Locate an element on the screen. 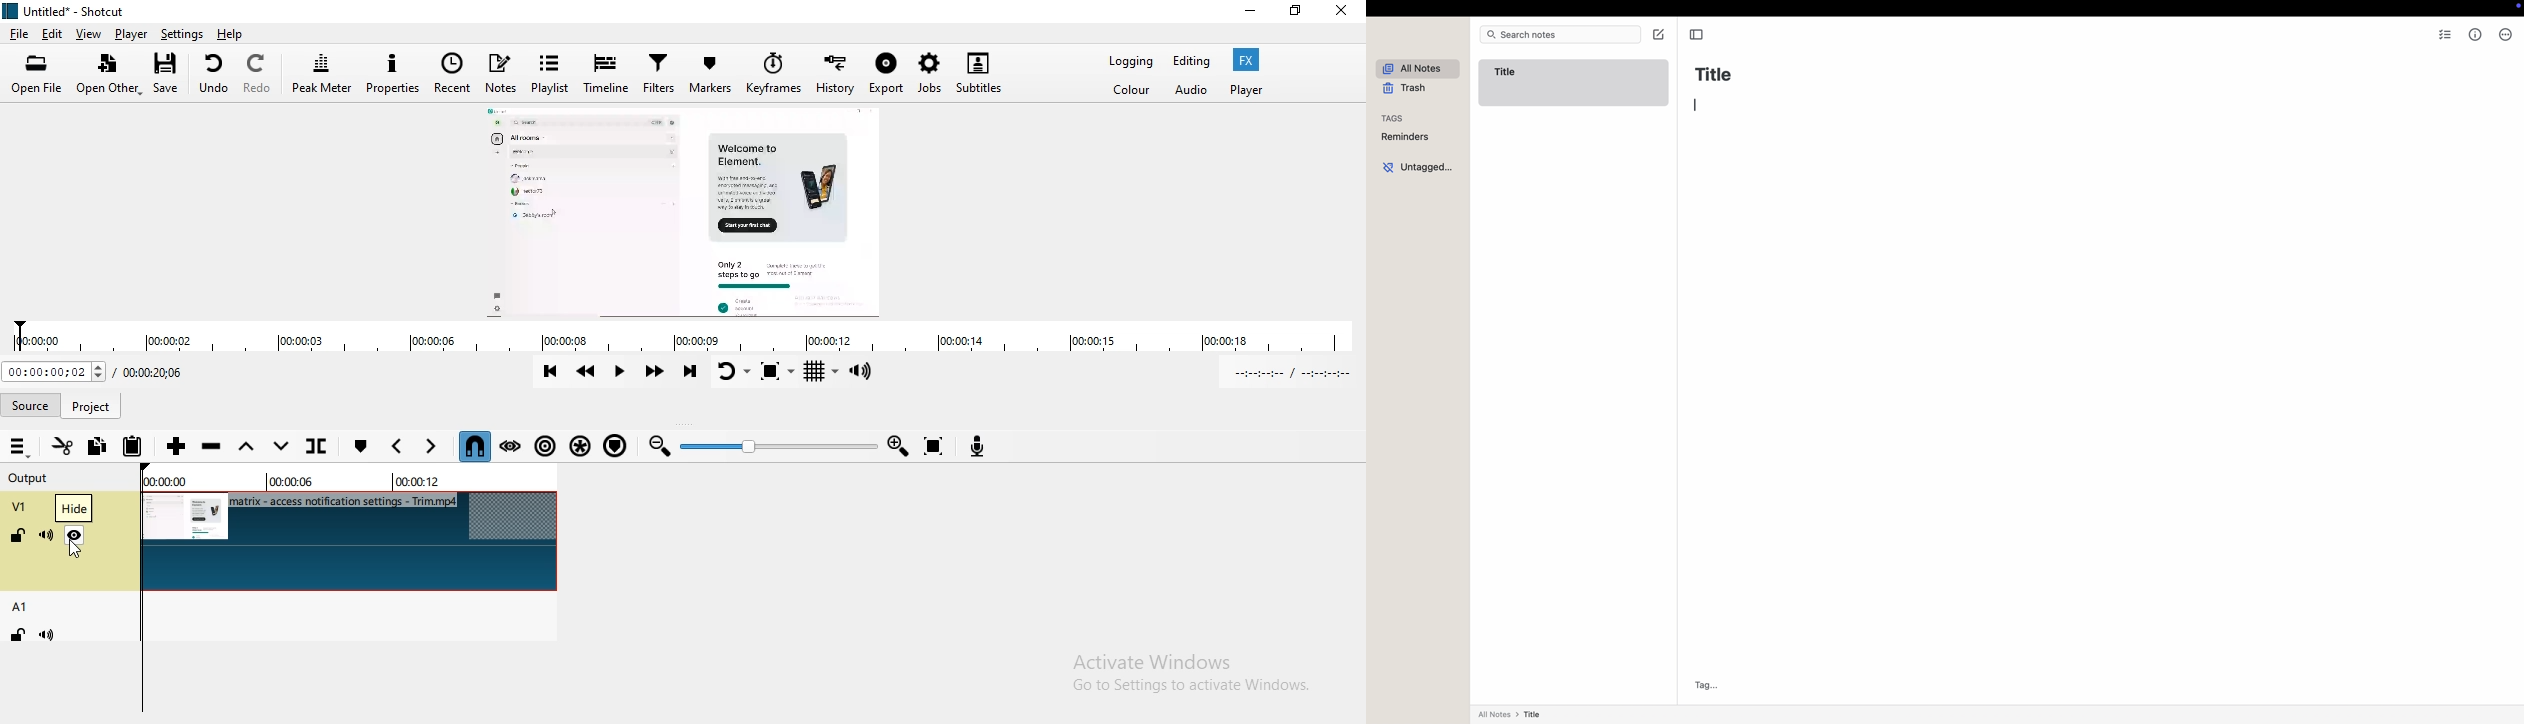  Export is located at coordinates (888, 75).